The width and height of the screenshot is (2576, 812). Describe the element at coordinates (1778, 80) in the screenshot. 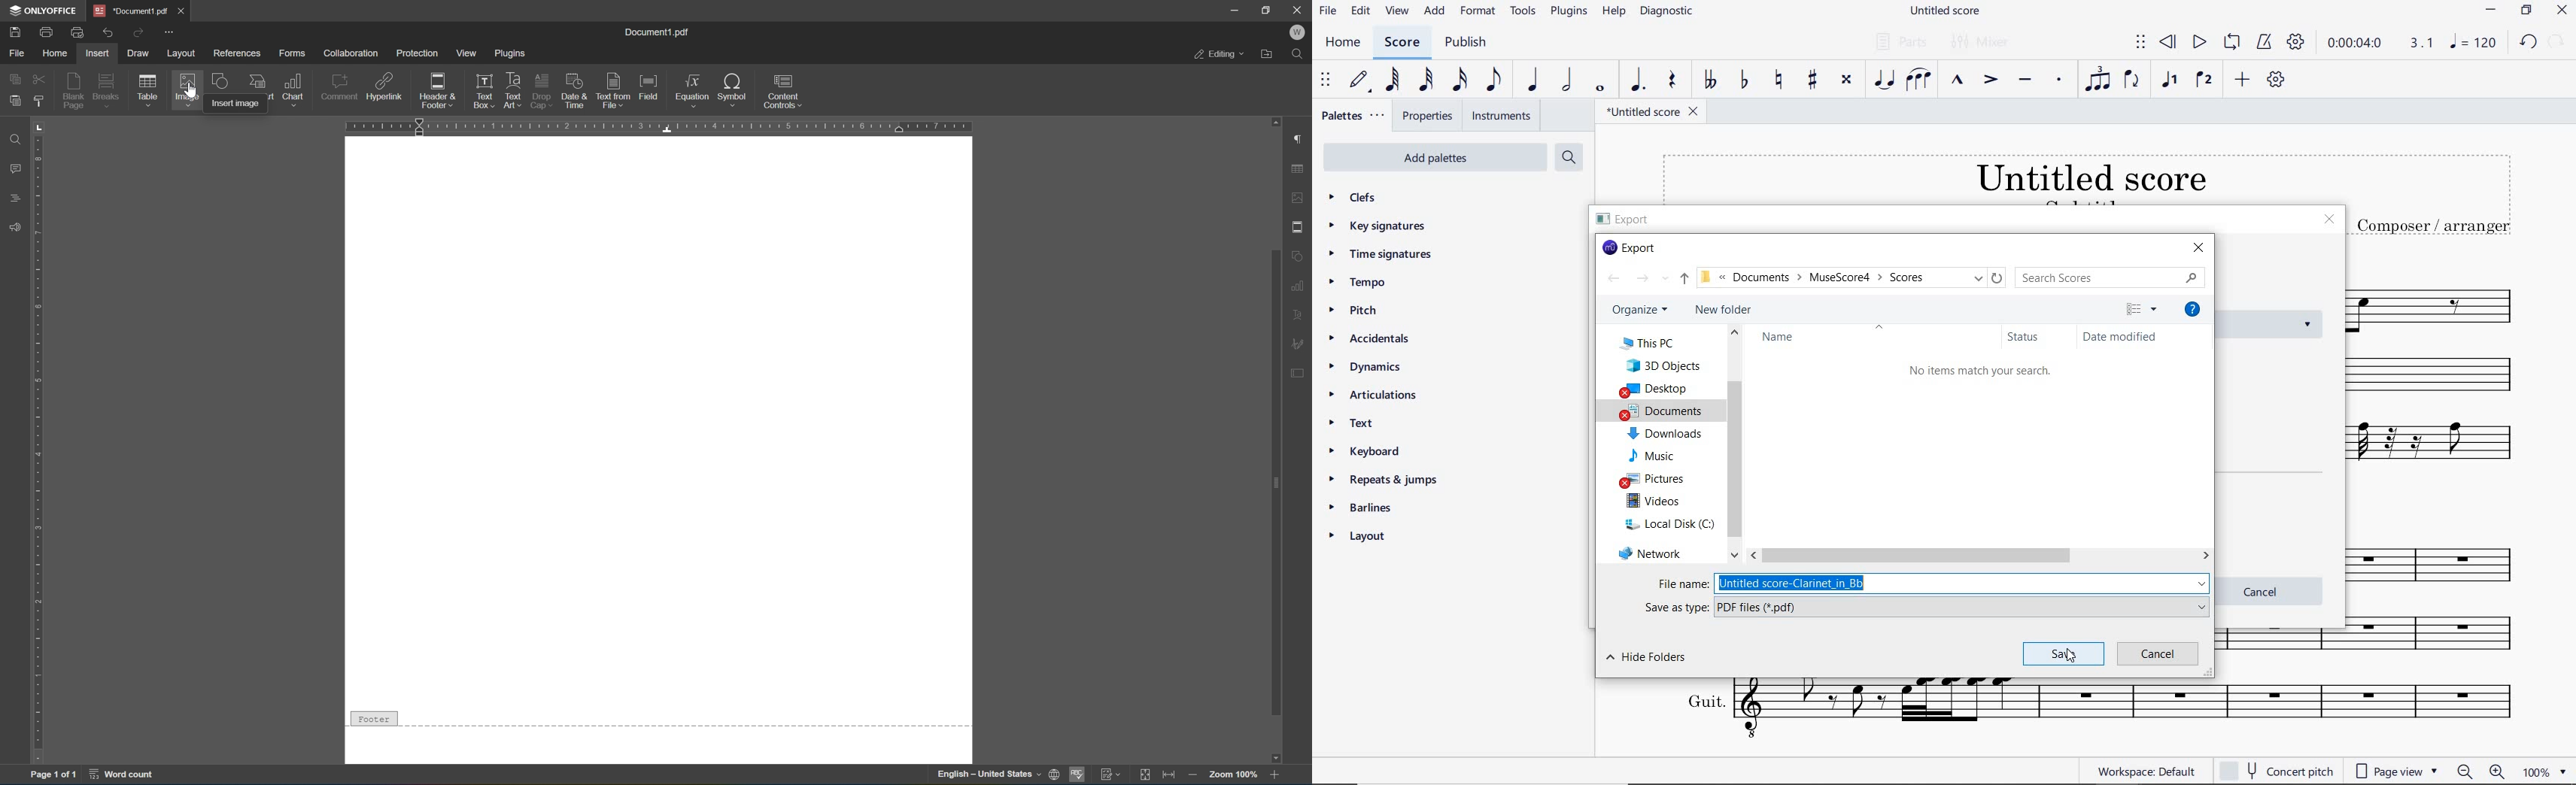

I see `TOGGLE NATURAL` at that location.